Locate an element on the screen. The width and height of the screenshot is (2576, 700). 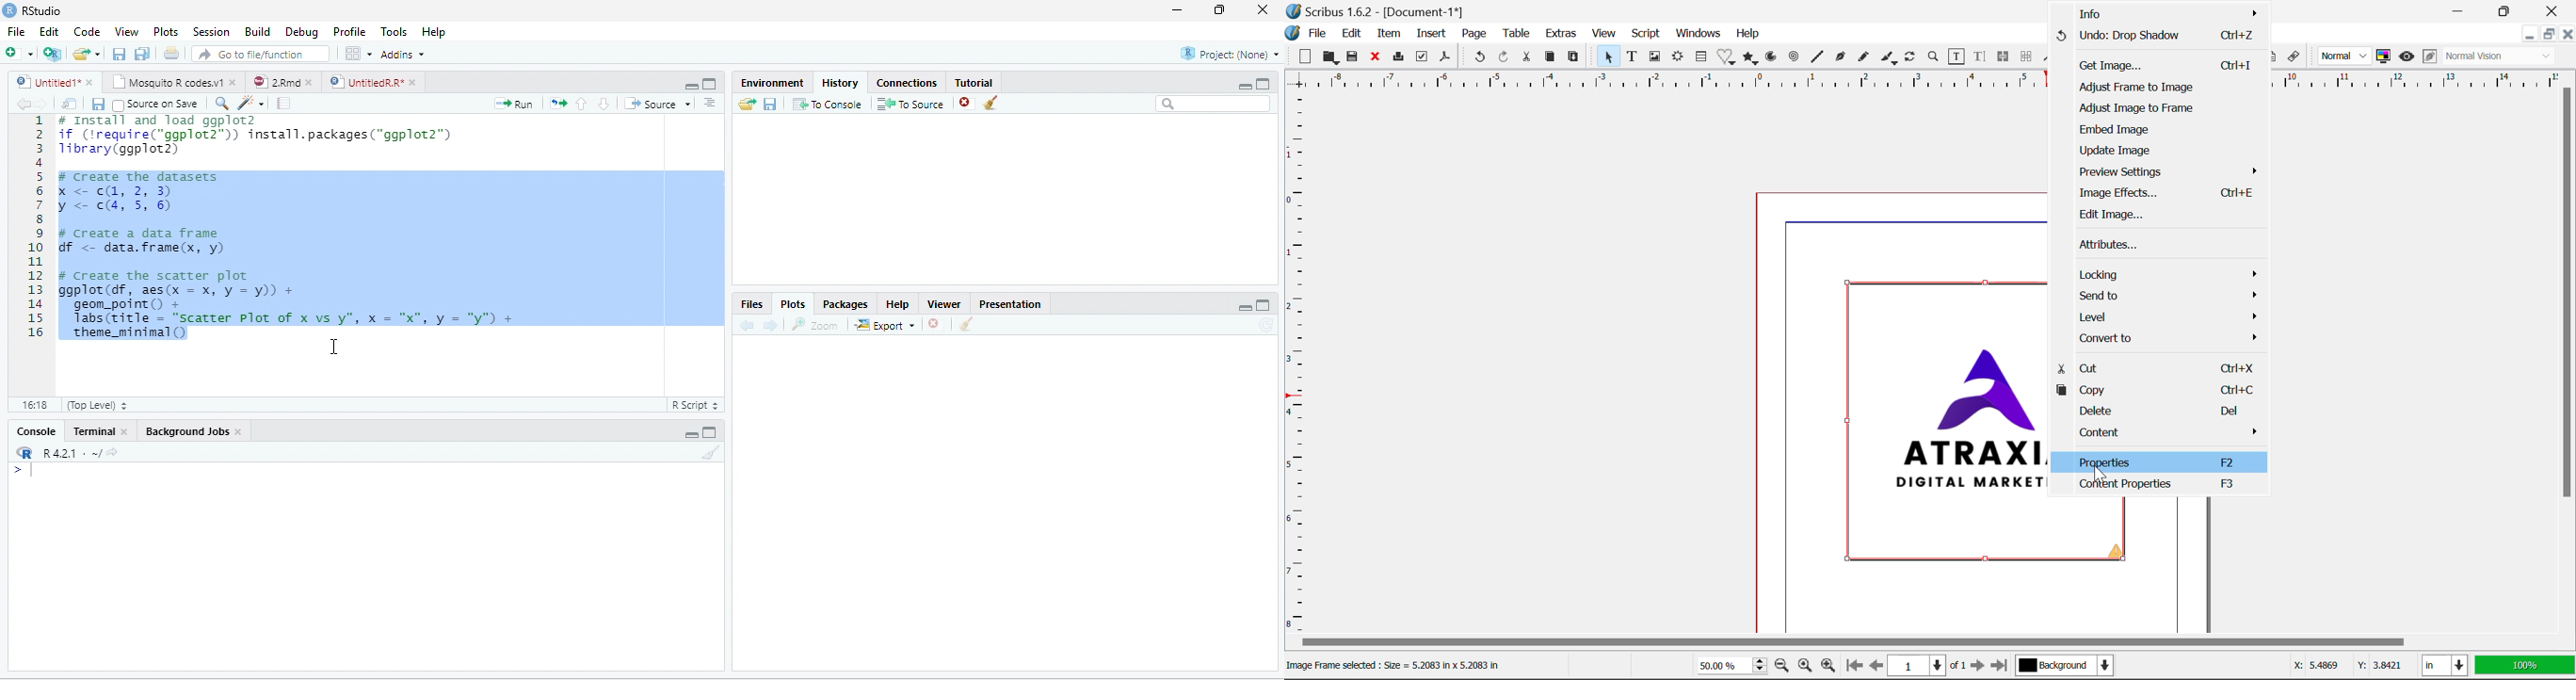
Text Annotation is located at coordinates (2274, 58).